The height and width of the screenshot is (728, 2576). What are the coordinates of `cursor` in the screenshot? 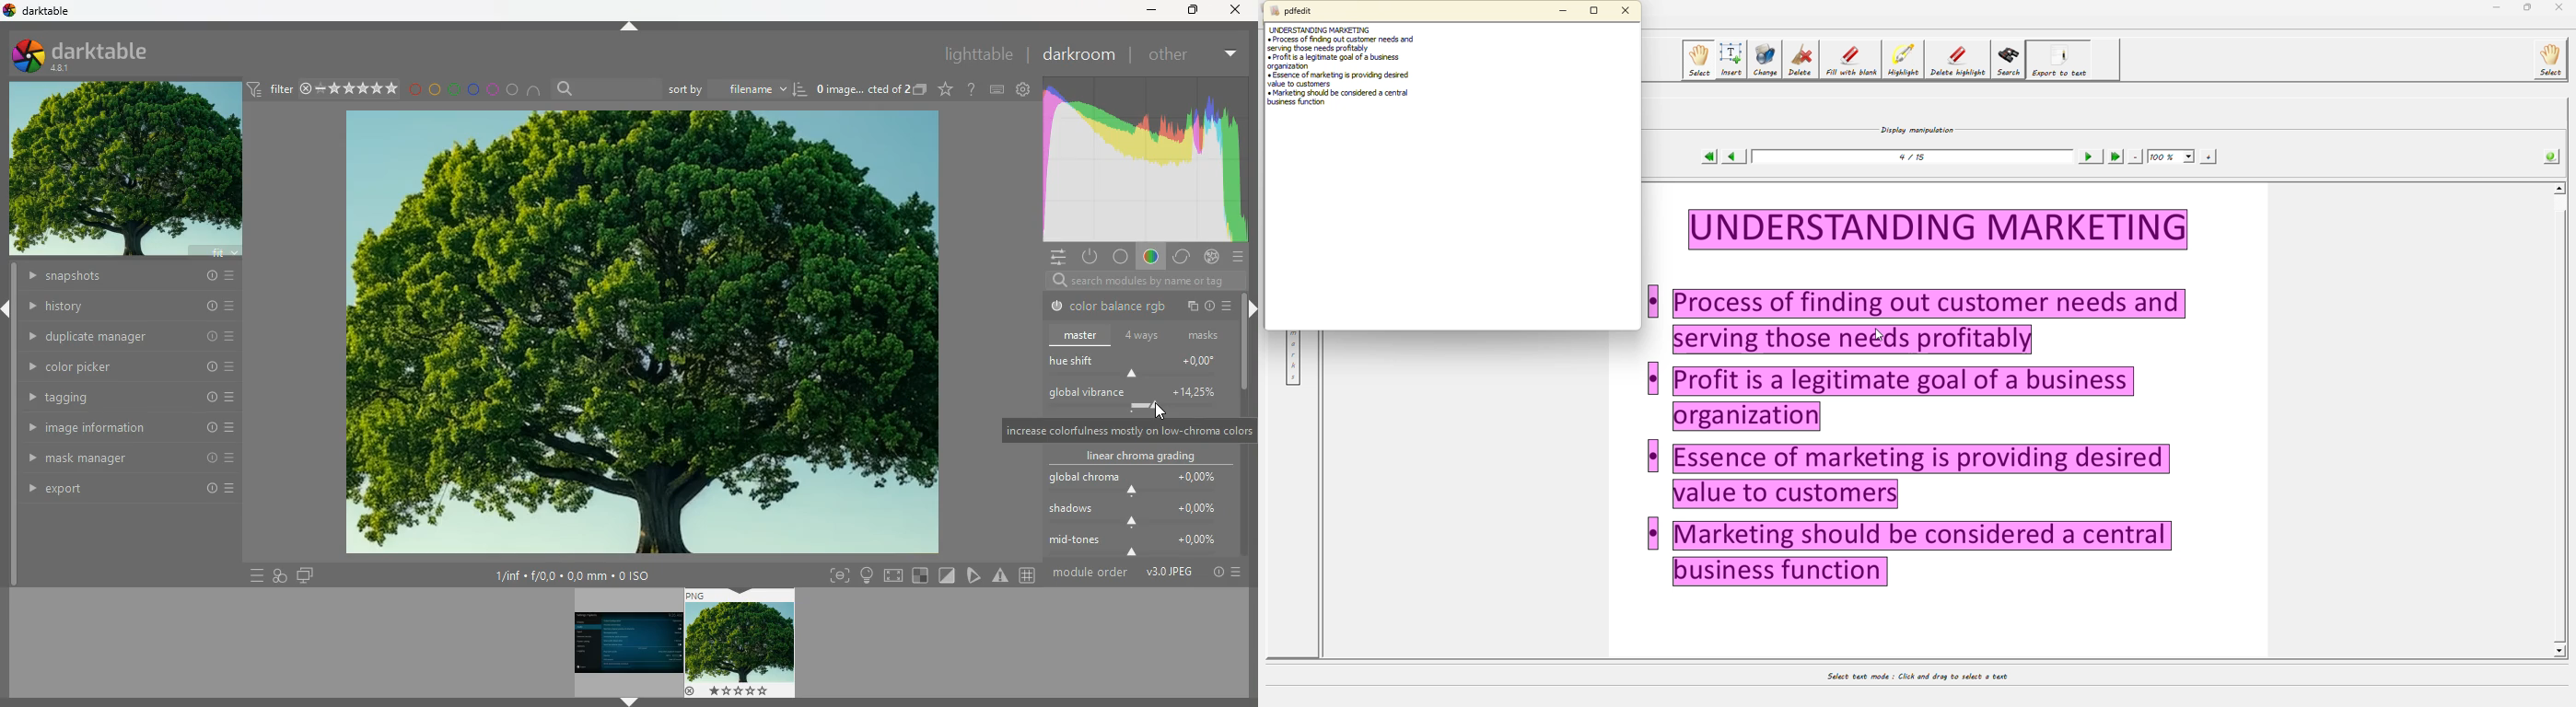 It's located at (1158, 413).